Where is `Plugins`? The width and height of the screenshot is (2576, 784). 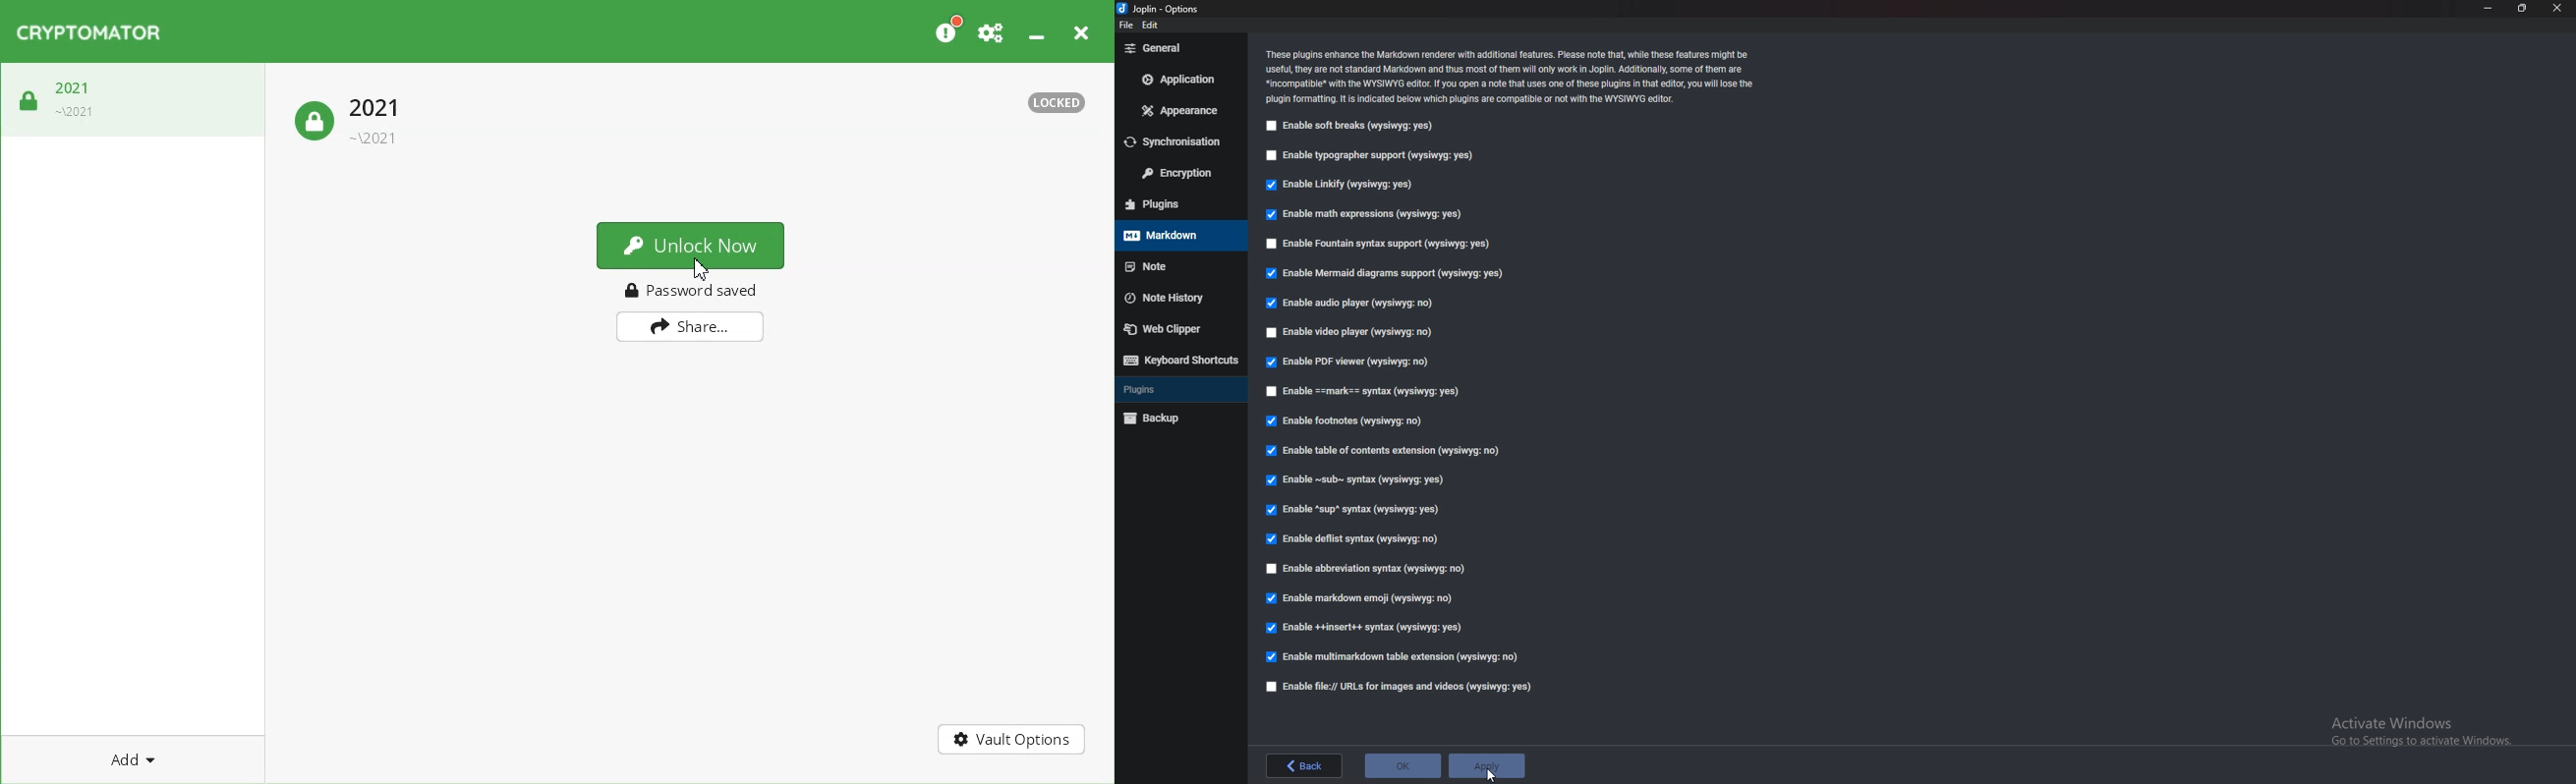 Plugins is located at coordinates (1172, 390).